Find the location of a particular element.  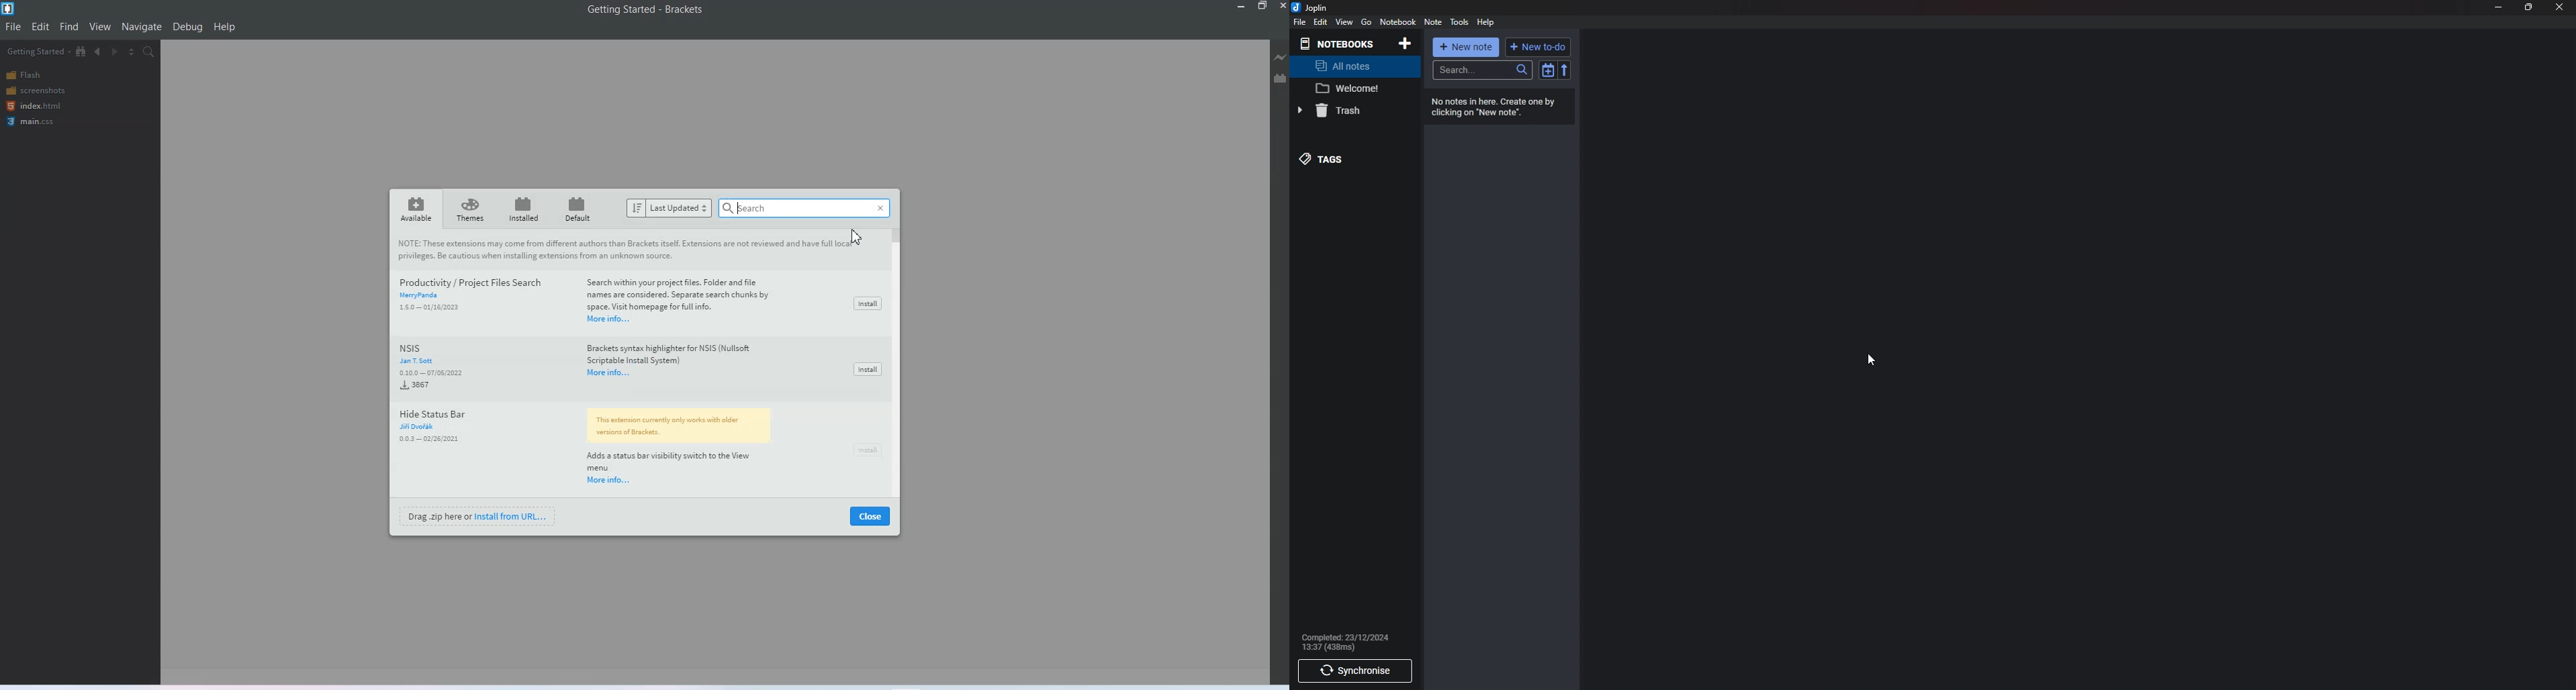

Find is located at coordinates (69, 27).